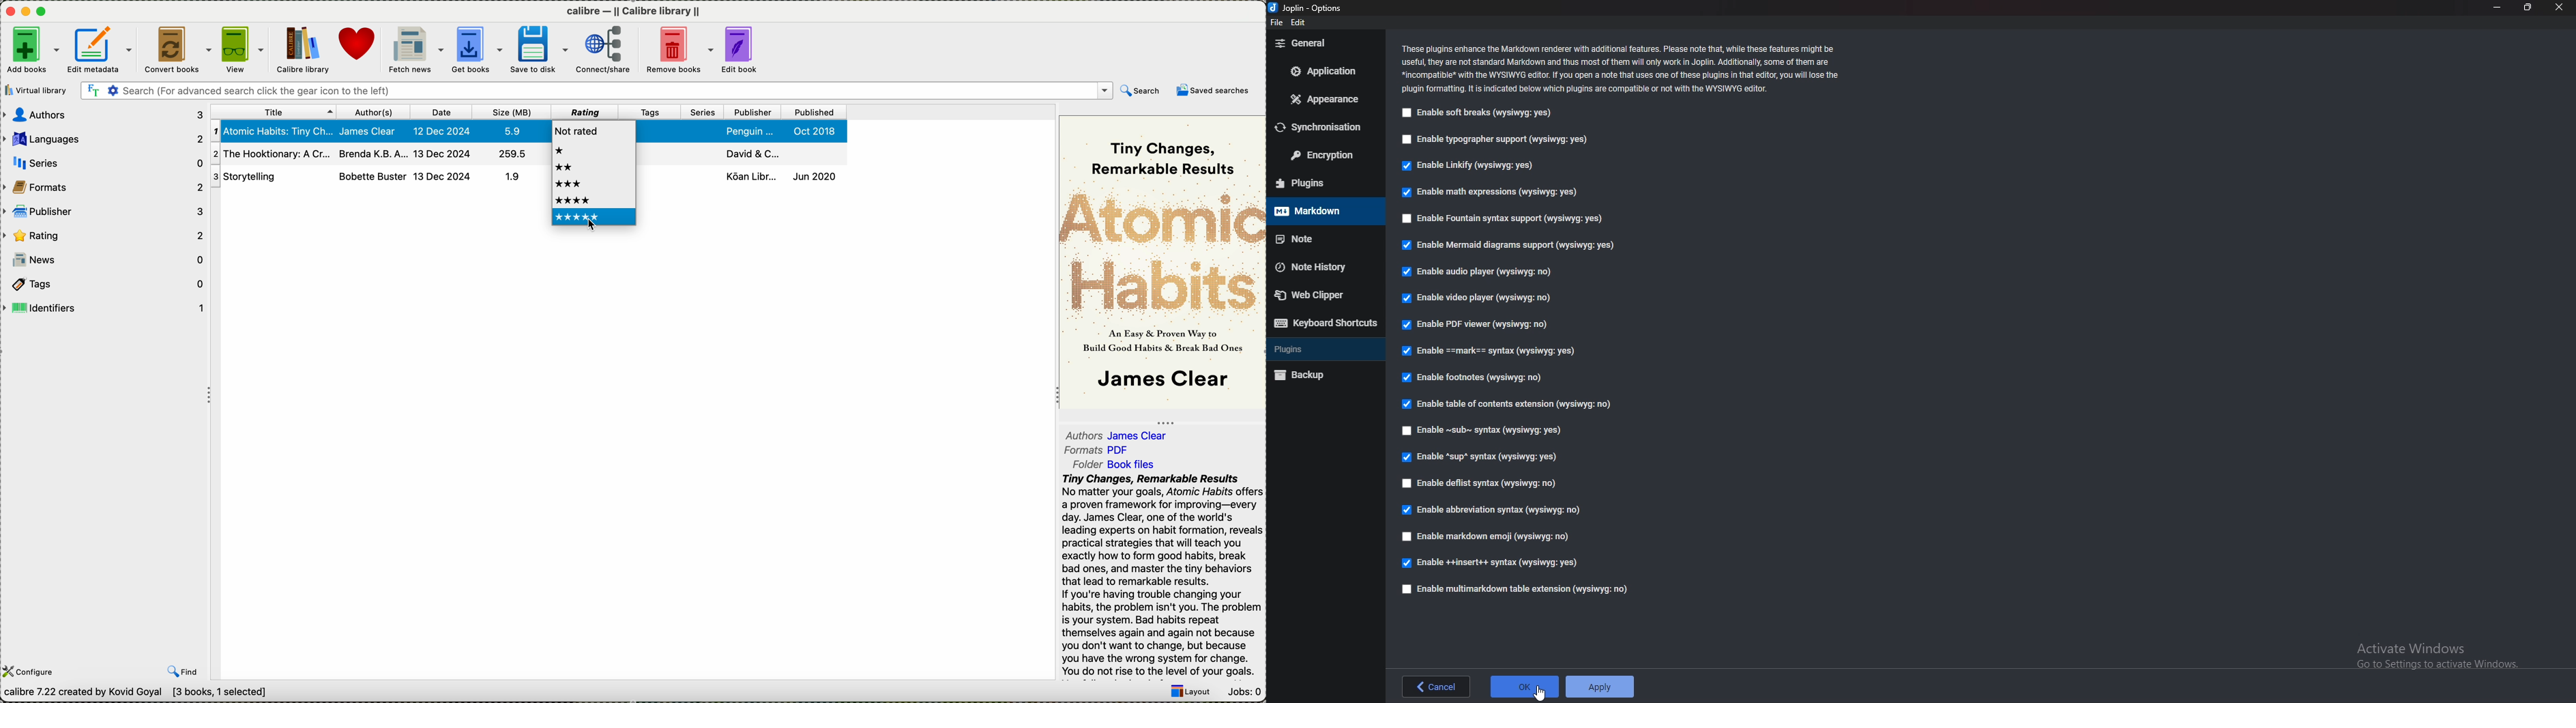  What do you see at coordinates (751, 177) in the screenshot?
I see `koan libr...` at bounding box center [751, 177].